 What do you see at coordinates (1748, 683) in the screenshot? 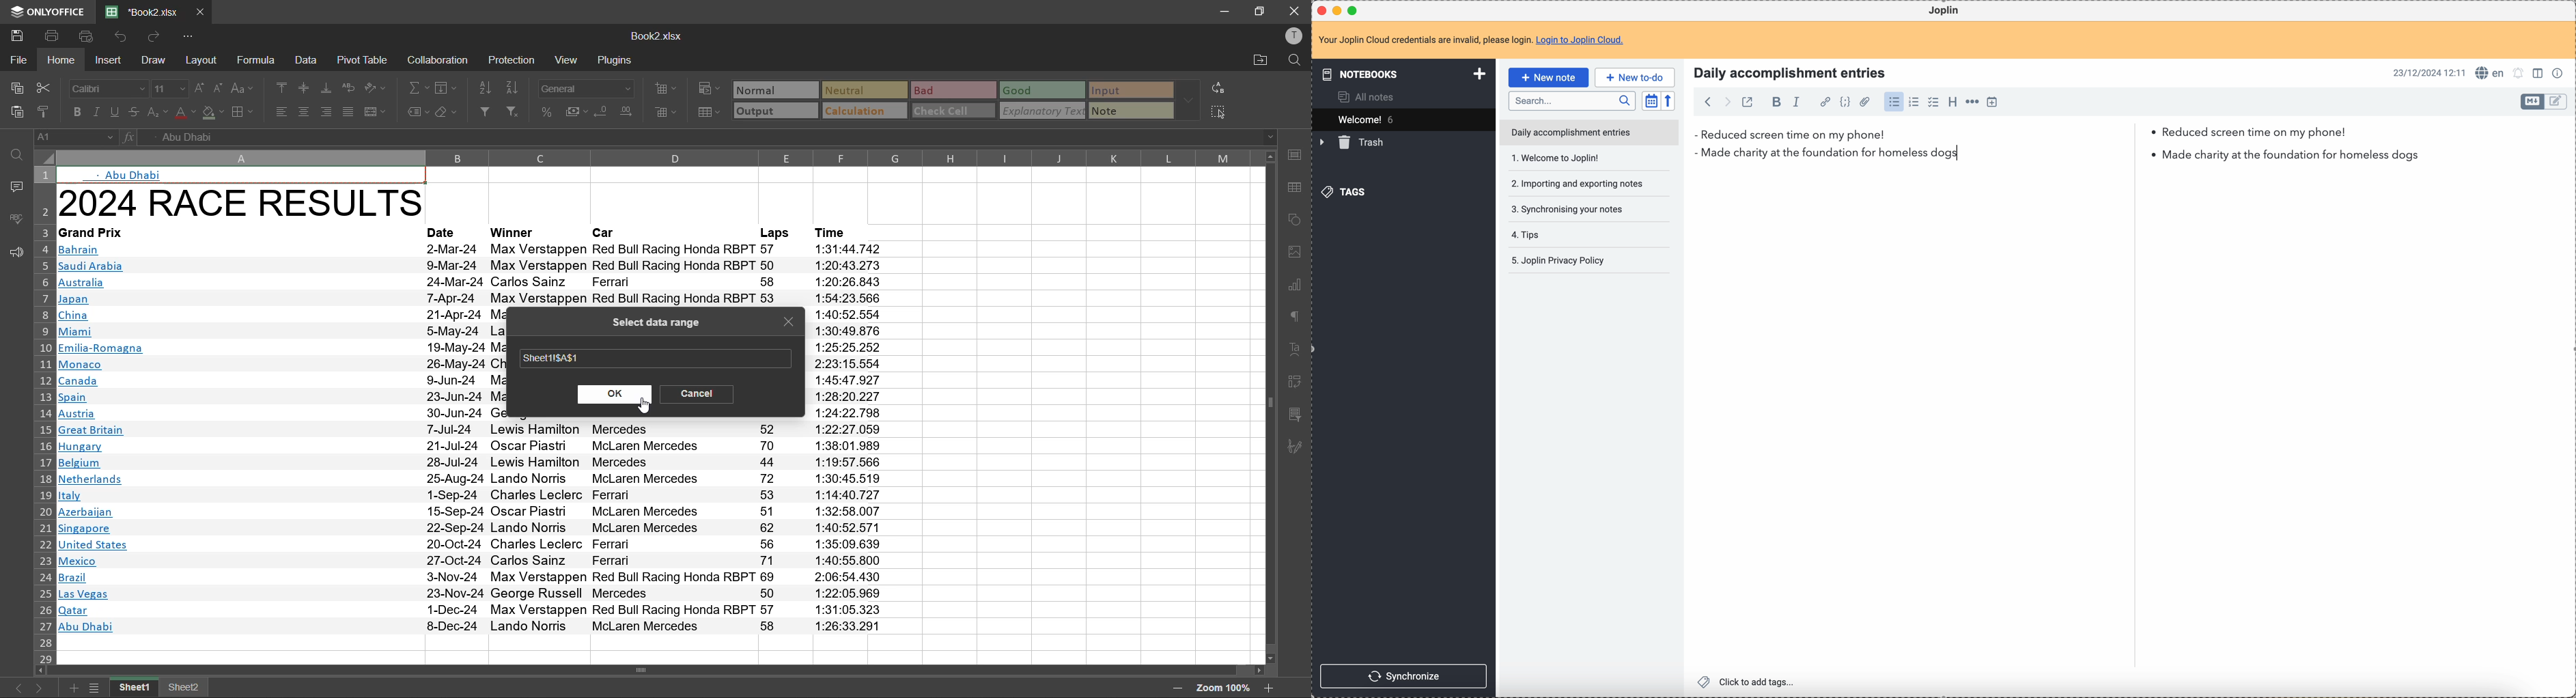
I see `click to add tags` at bounding box center [1748, 683].